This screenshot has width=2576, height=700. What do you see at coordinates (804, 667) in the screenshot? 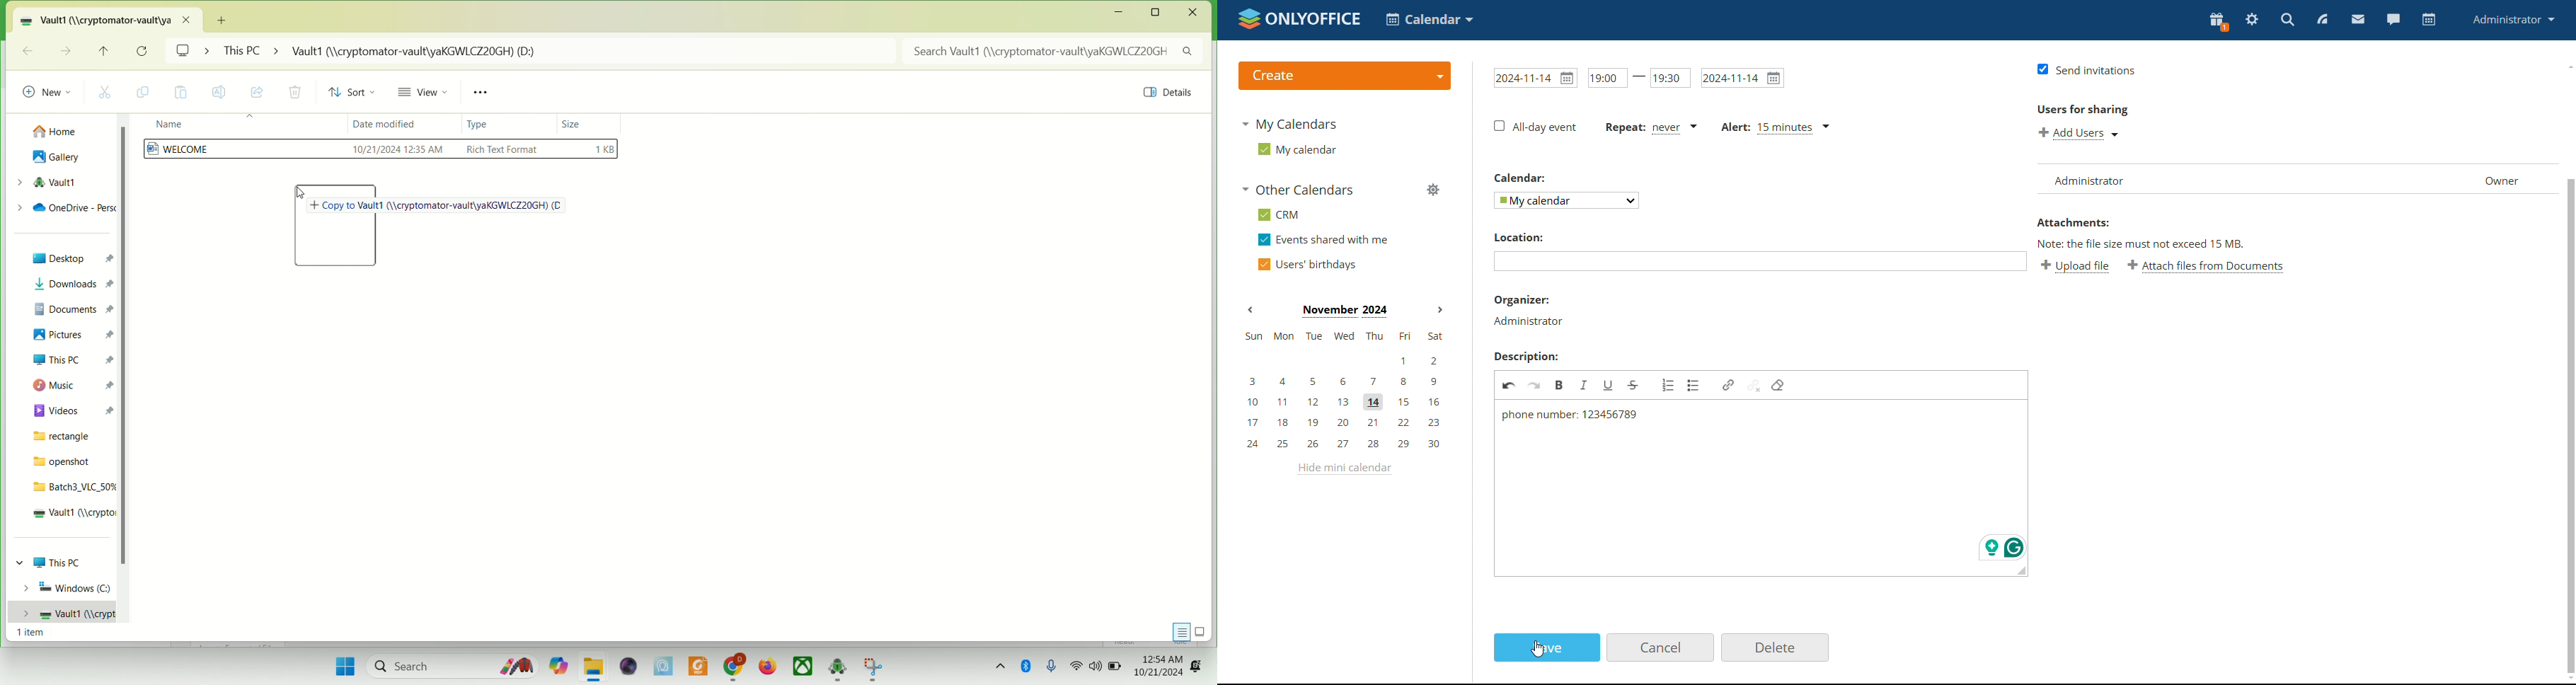
I see `Xbox` at bounding box center [804, 667].